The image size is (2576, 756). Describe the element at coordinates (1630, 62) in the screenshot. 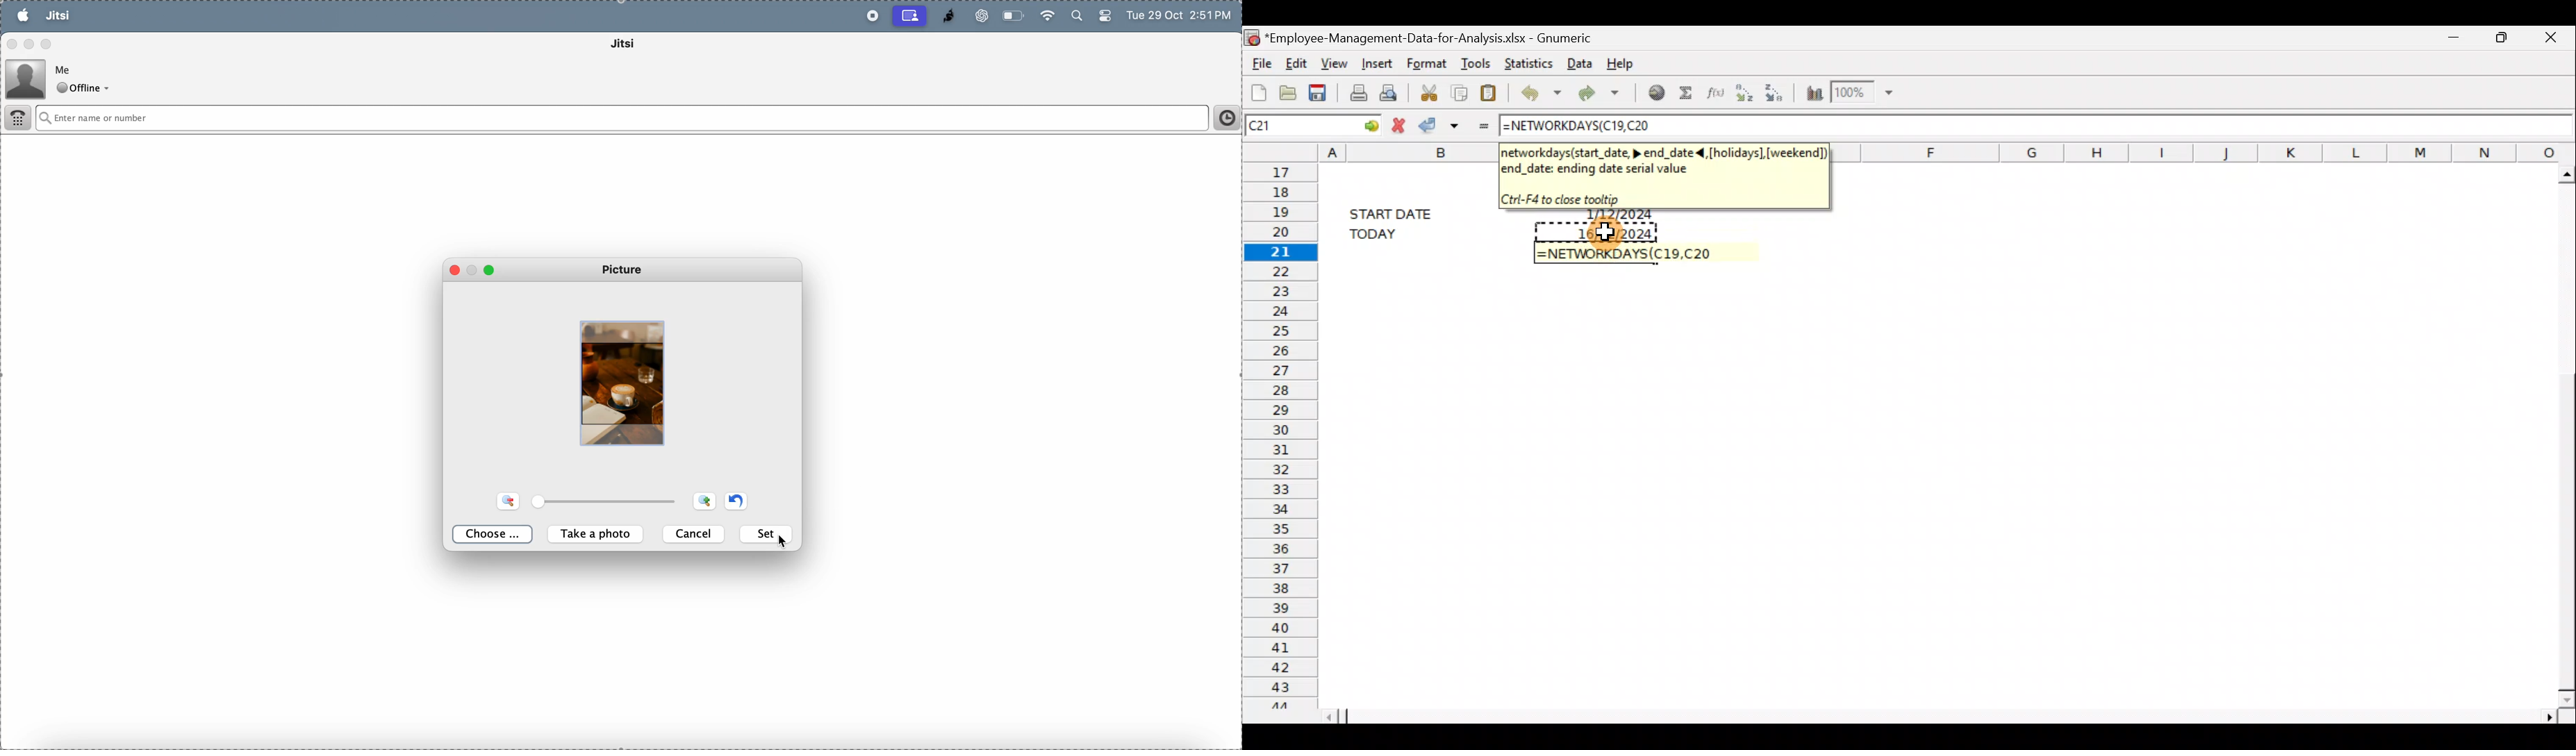

I see `Help` at that location.